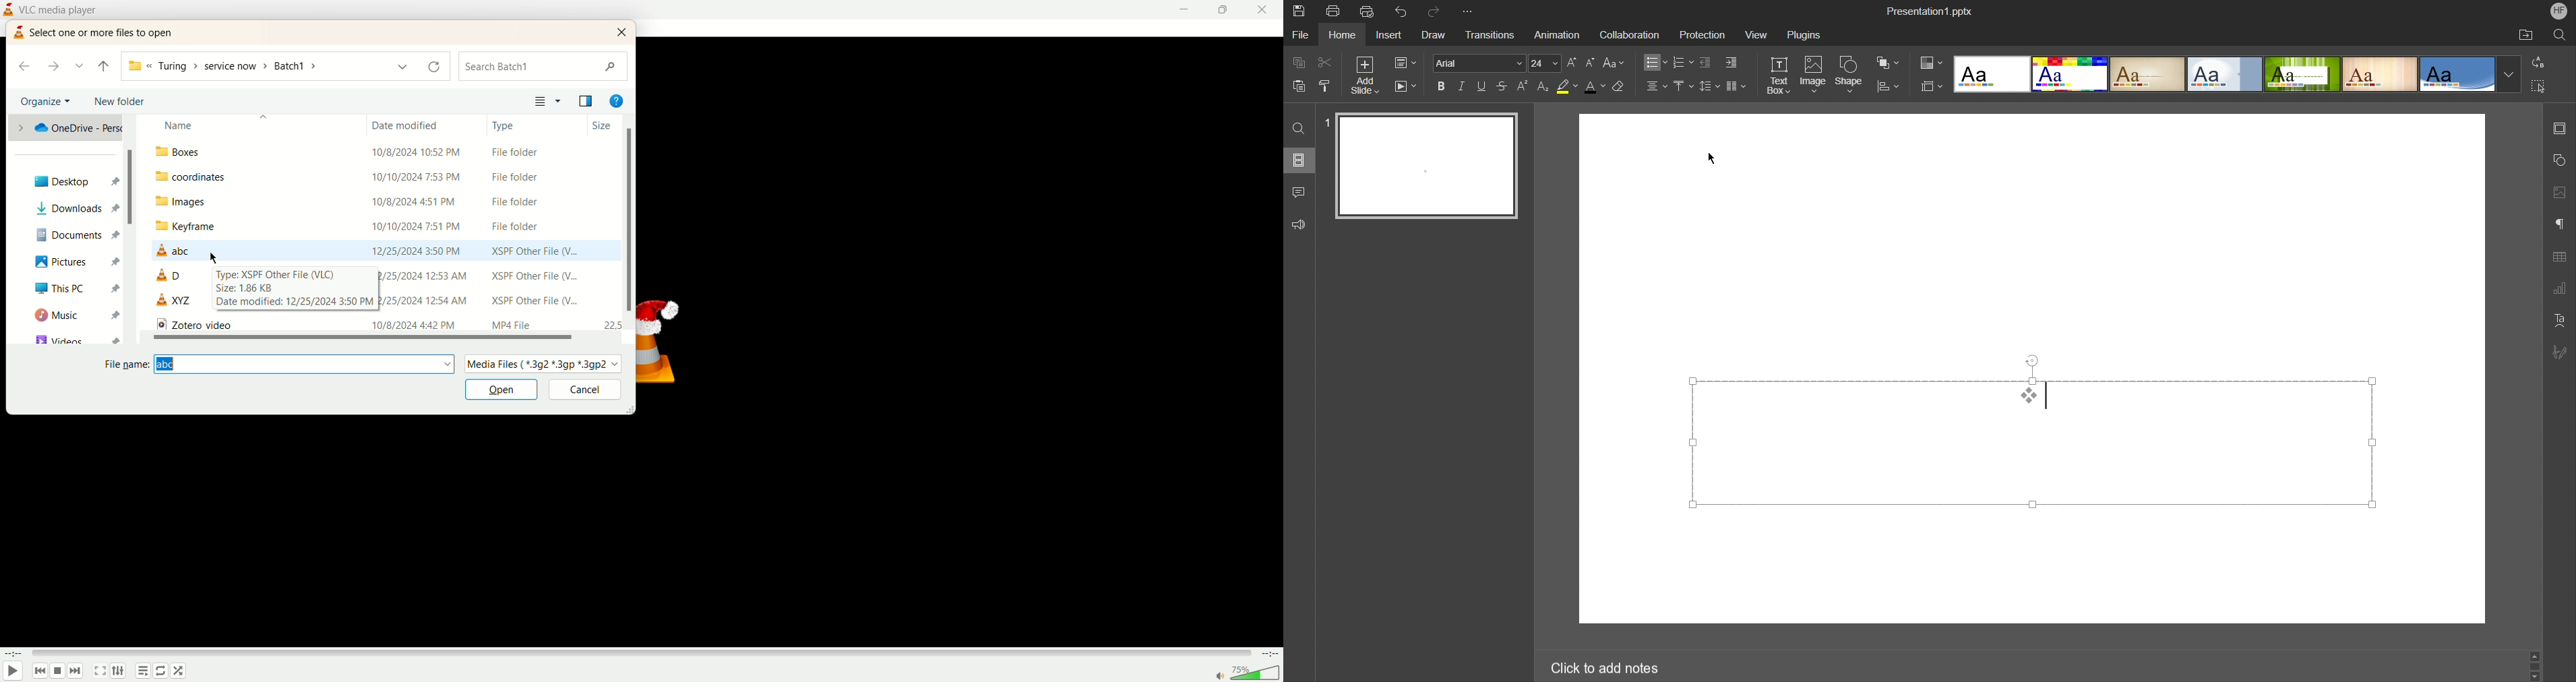  What do you see at coordinates (161, 671) in the screenshot?
I see `shuffle` at bounding box center [161, 671].